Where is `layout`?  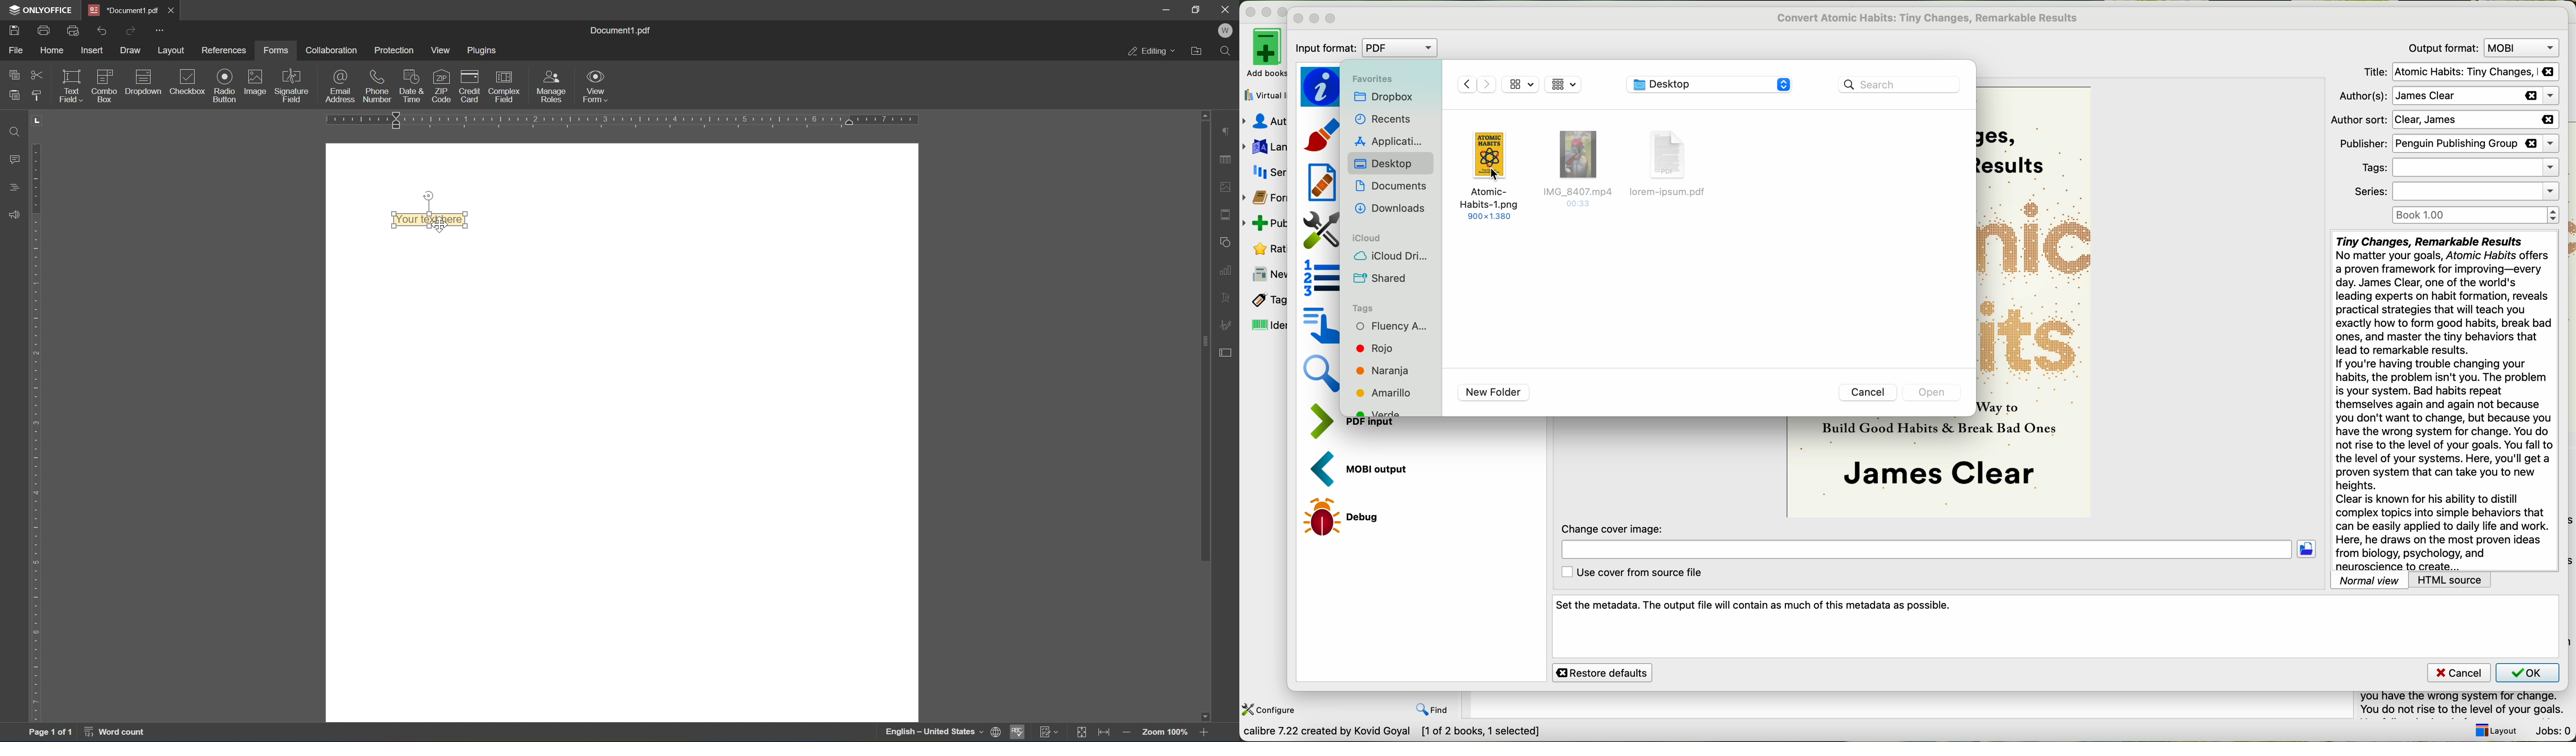
layout is located at coordinates (172, 50).